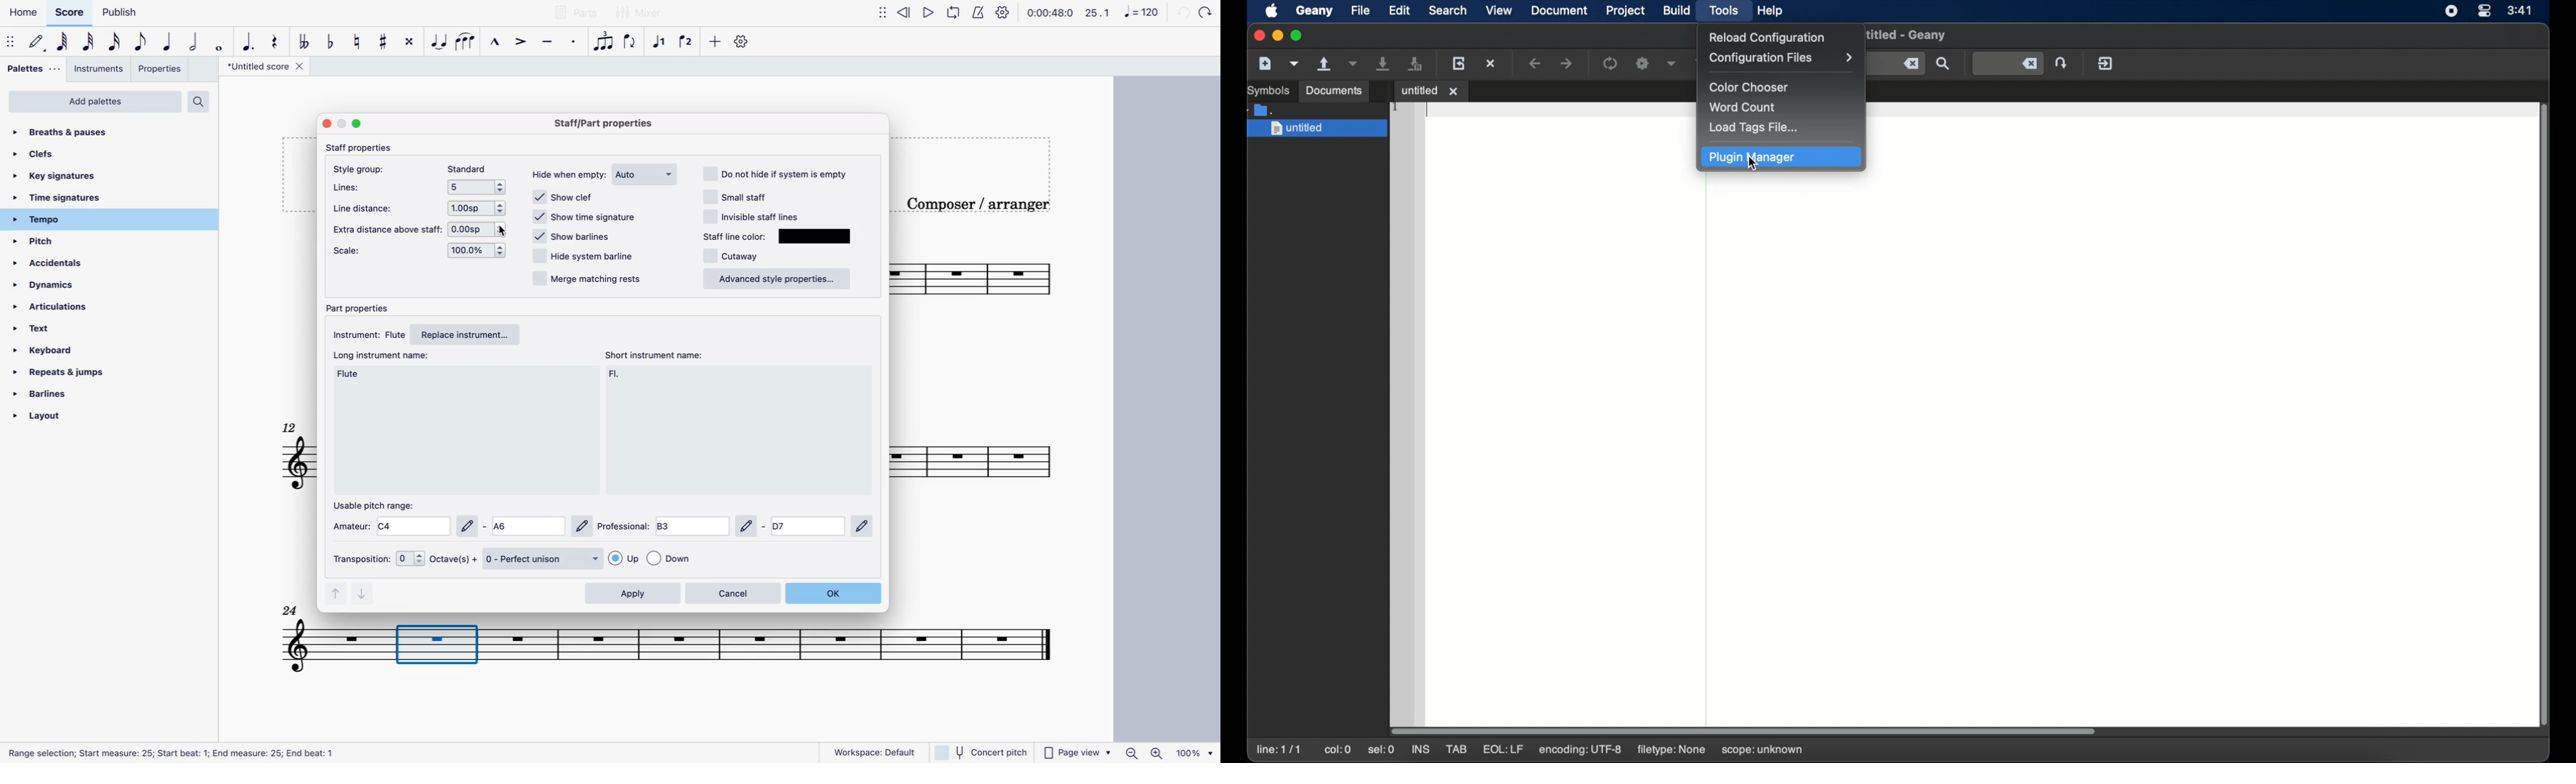  I want to click on hide system barline, so click(586, 255).